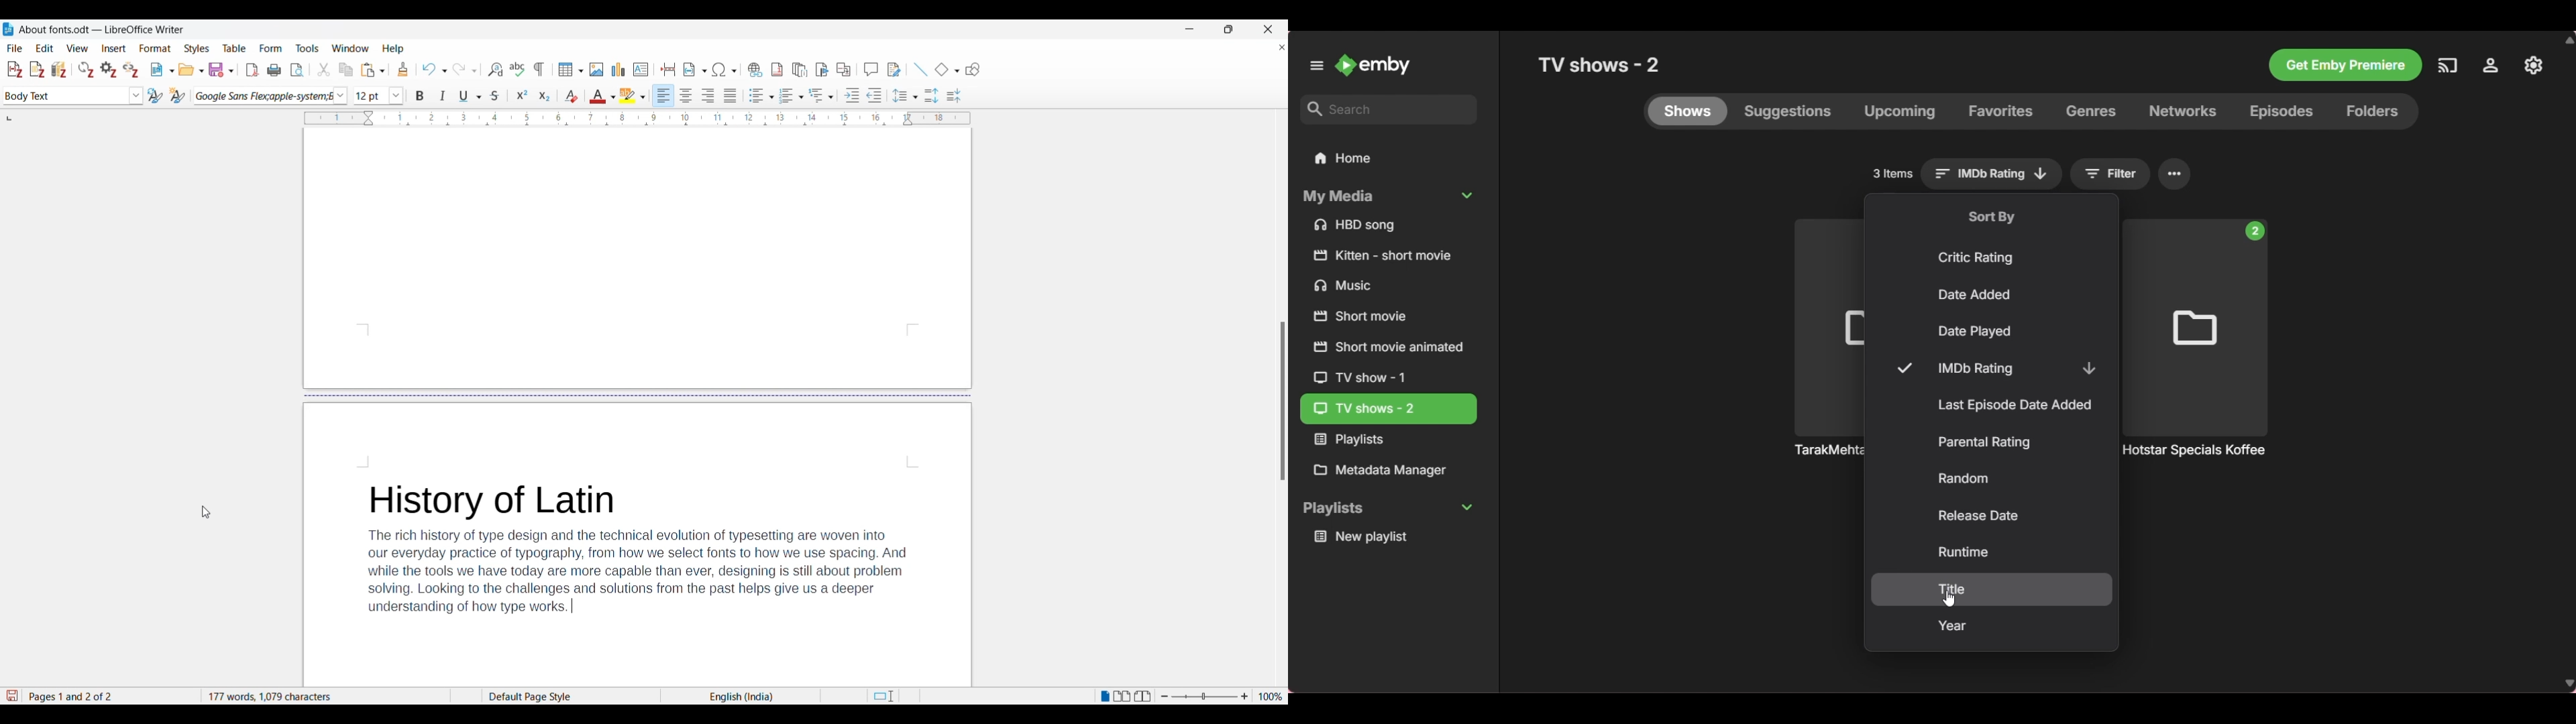 The image size is (2576, 728). What do you see at coordinates (1271, 697) in the screenshot?
I see `Current zoom factor` at bounding box center [1271, 697].